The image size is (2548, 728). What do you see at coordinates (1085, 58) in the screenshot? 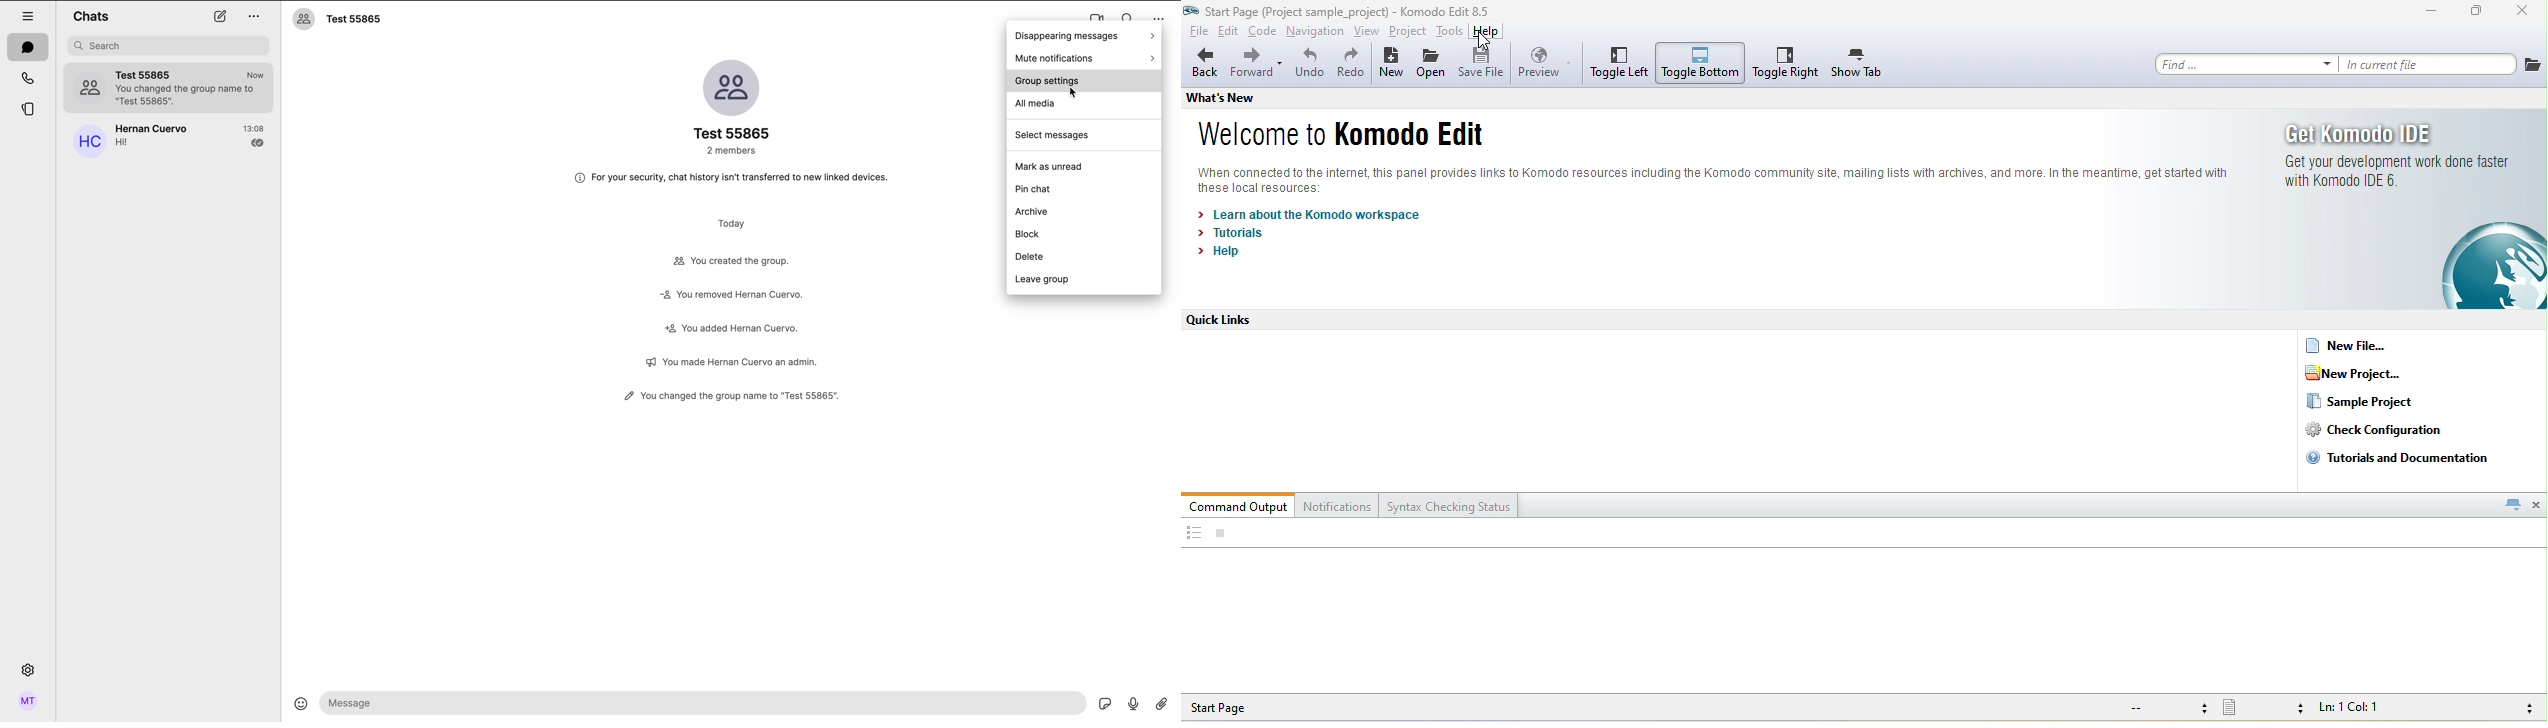
I see `mute notifications` at bounding box center [1085, 58].